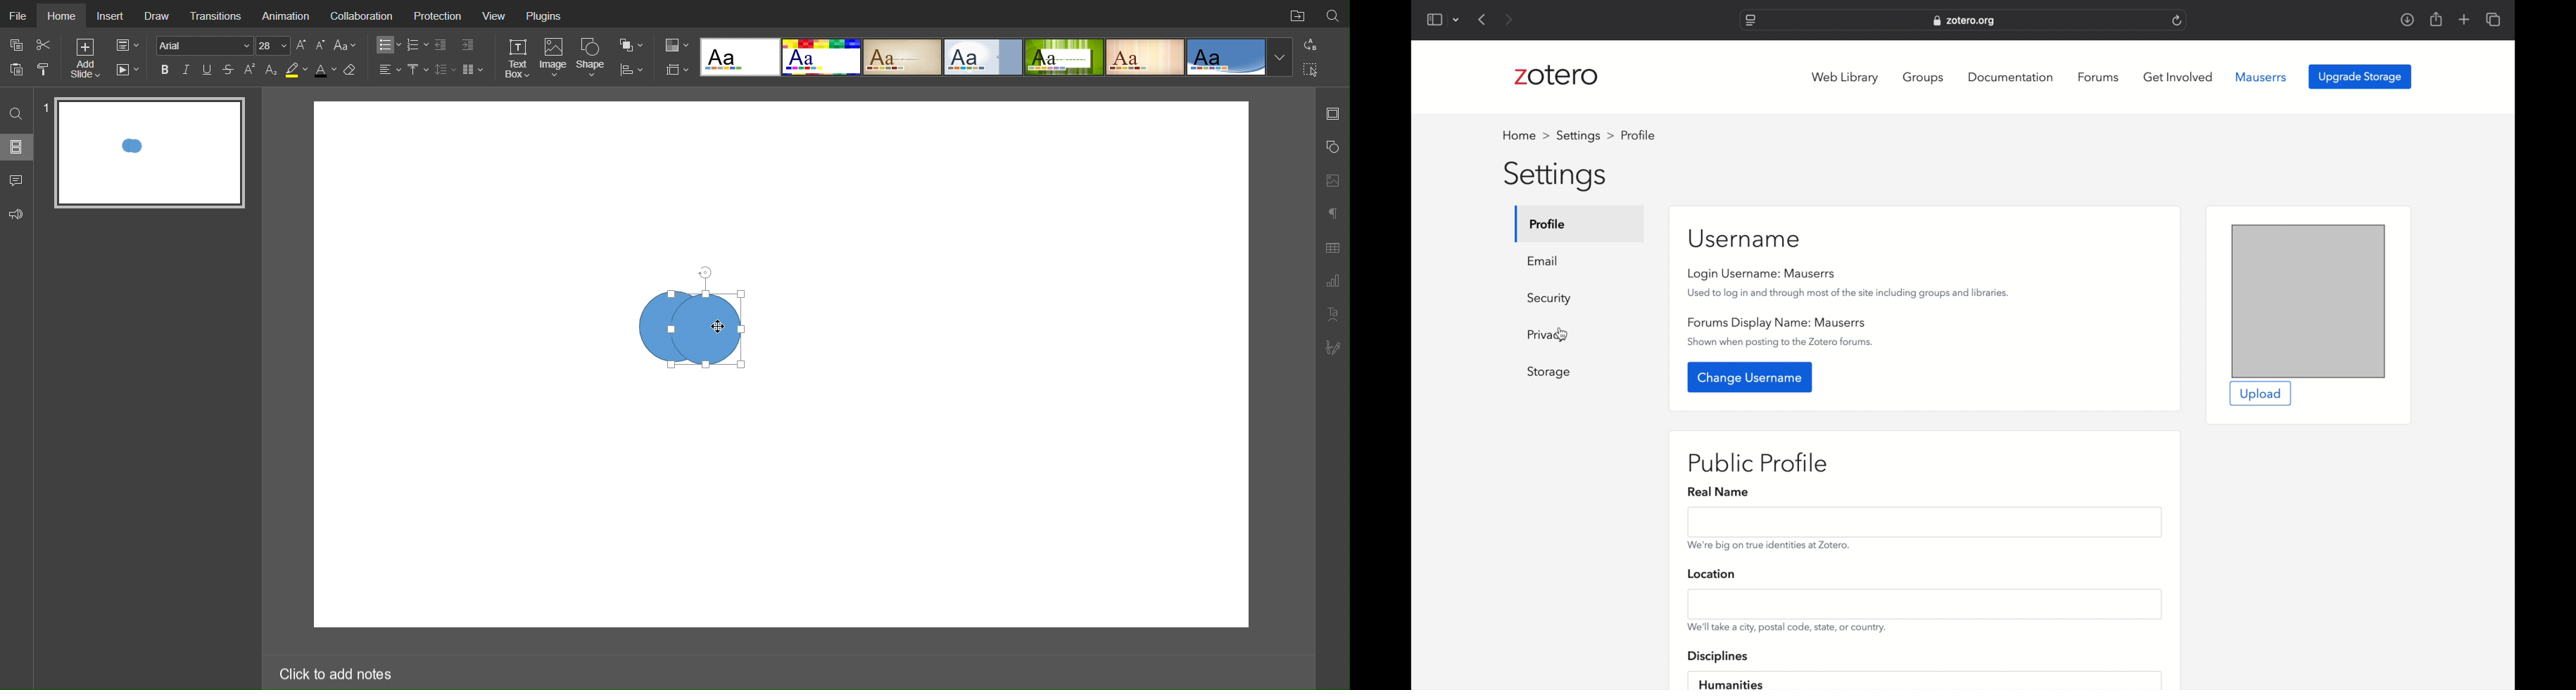 Image resolution: width=2576 pixels, height=700 pixels. I want to click on mauserrs, so click(2261, 77).